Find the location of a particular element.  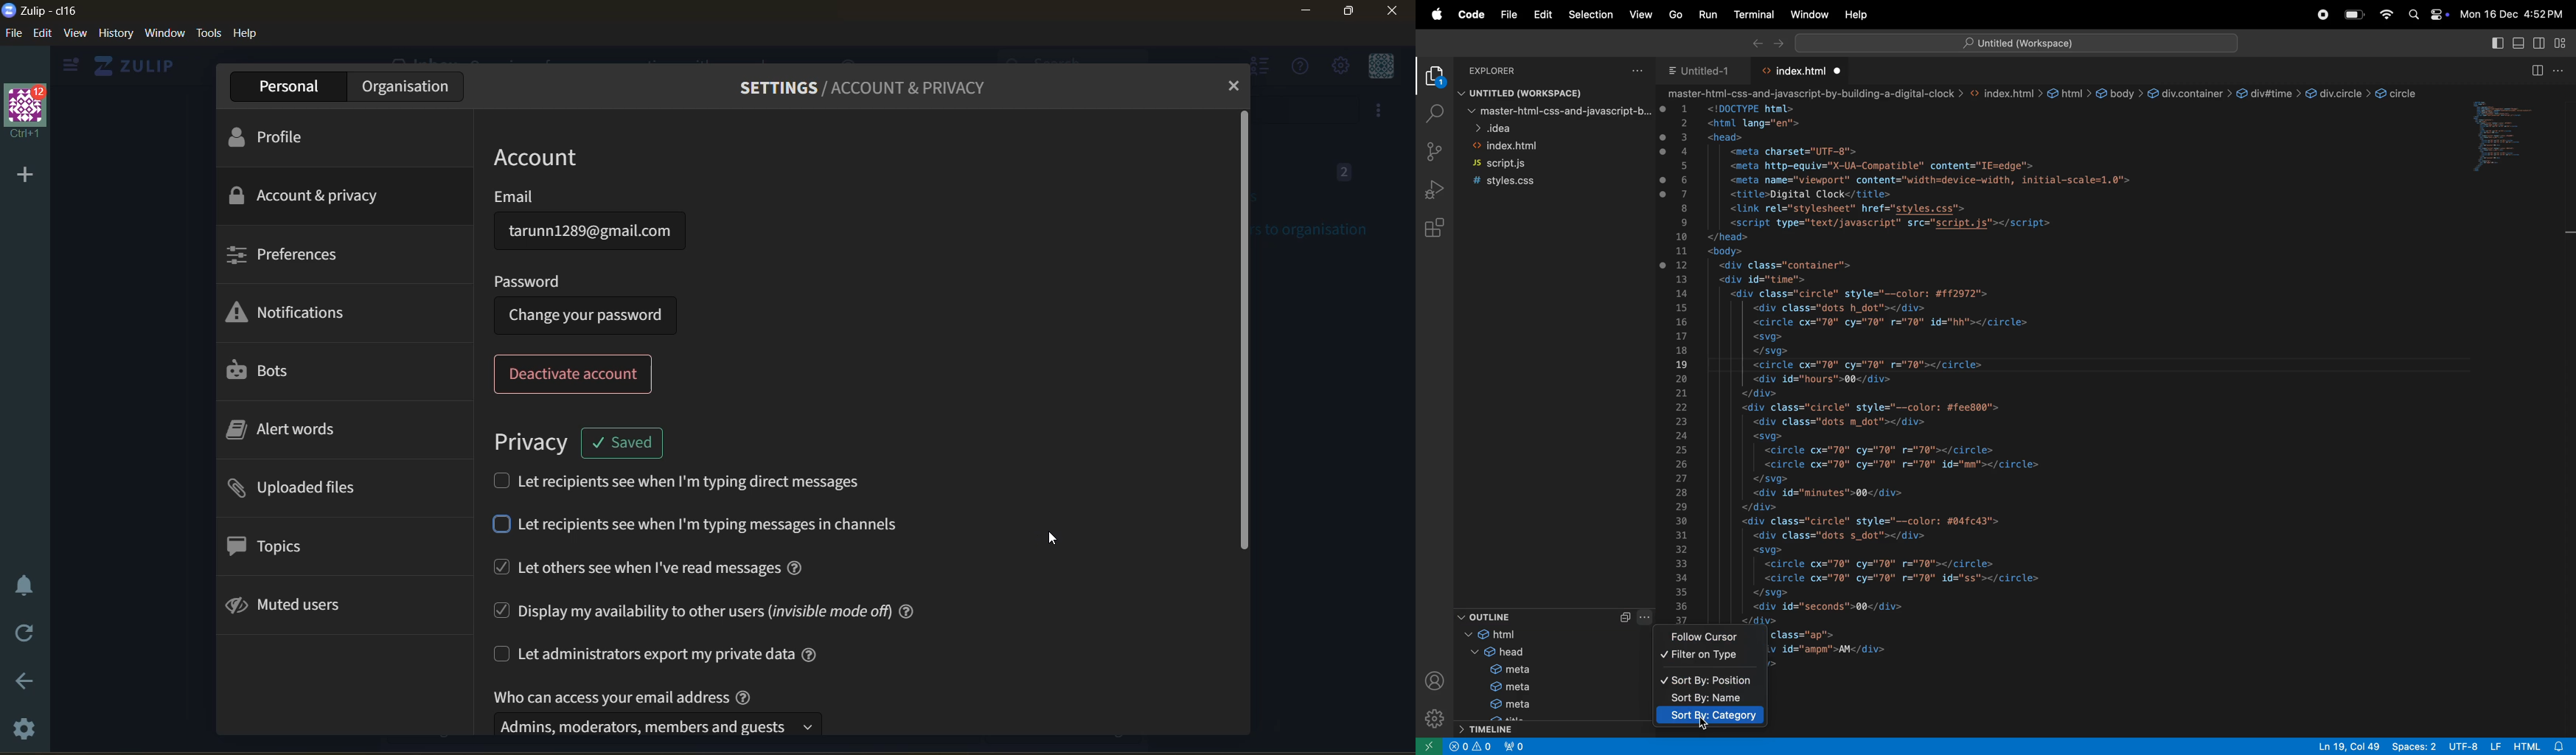

maximize is located at coordinates (1346, 13).